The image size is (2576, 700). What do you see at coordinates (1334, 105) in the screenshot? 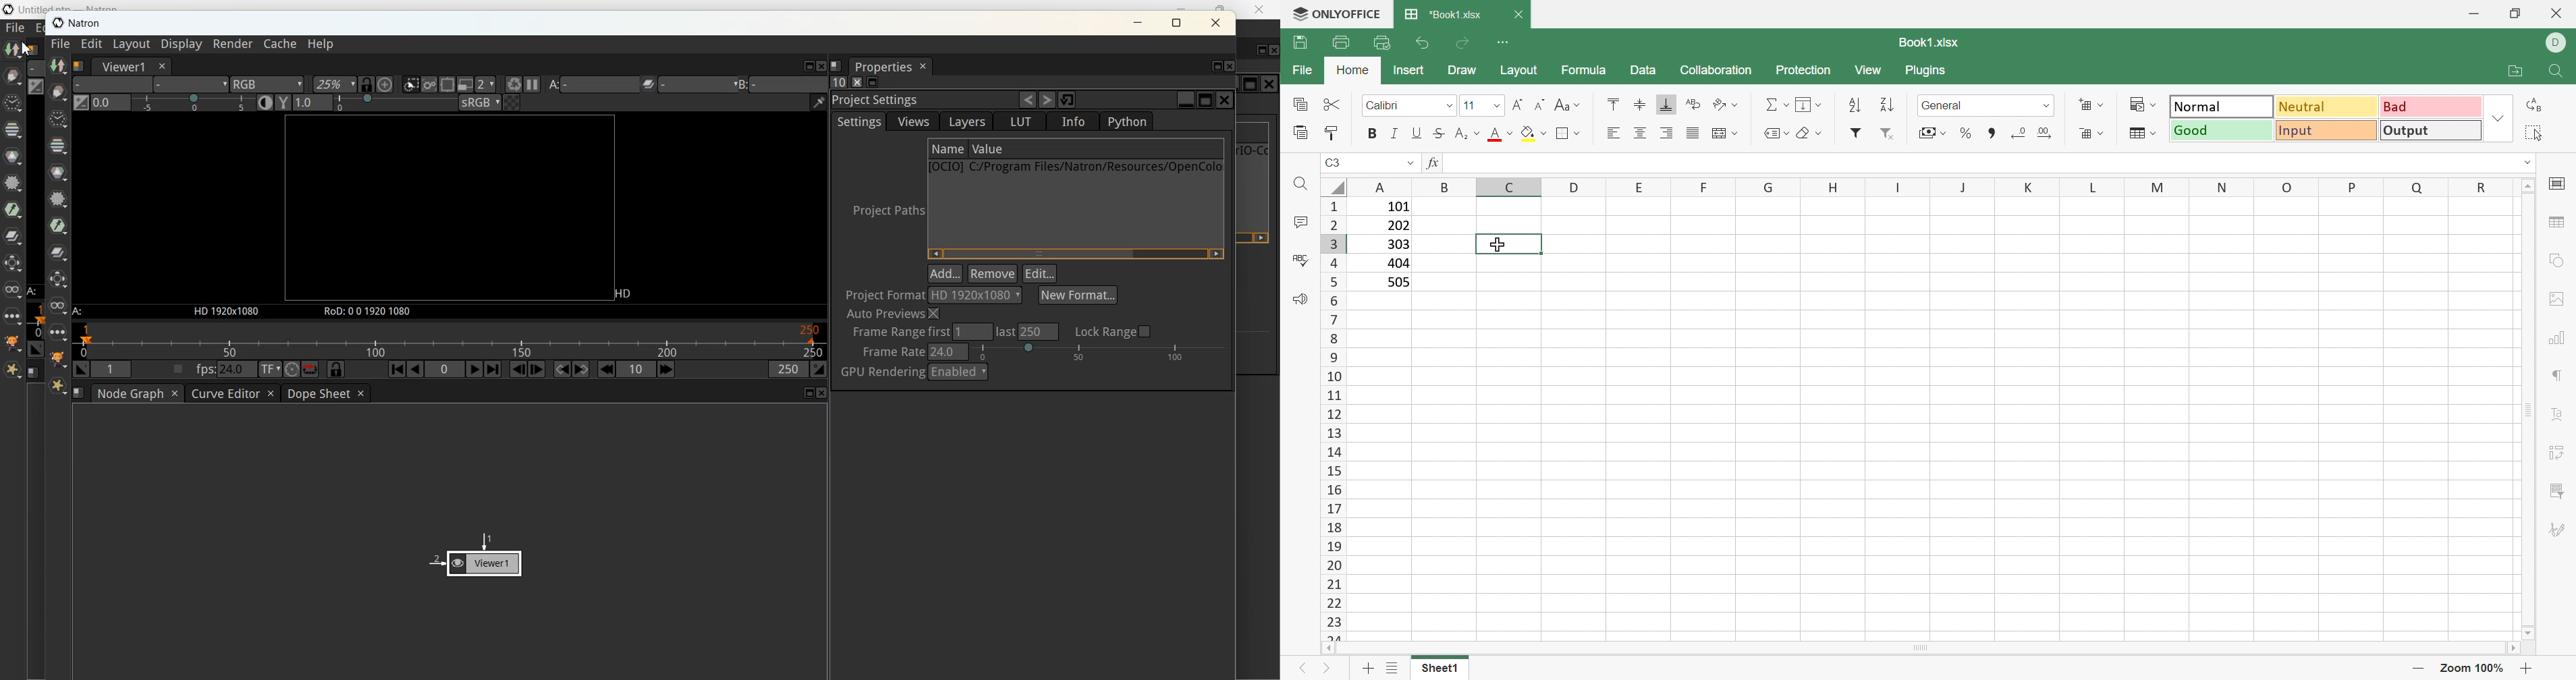
I see `Cut` at bounding box center [1334, 105].